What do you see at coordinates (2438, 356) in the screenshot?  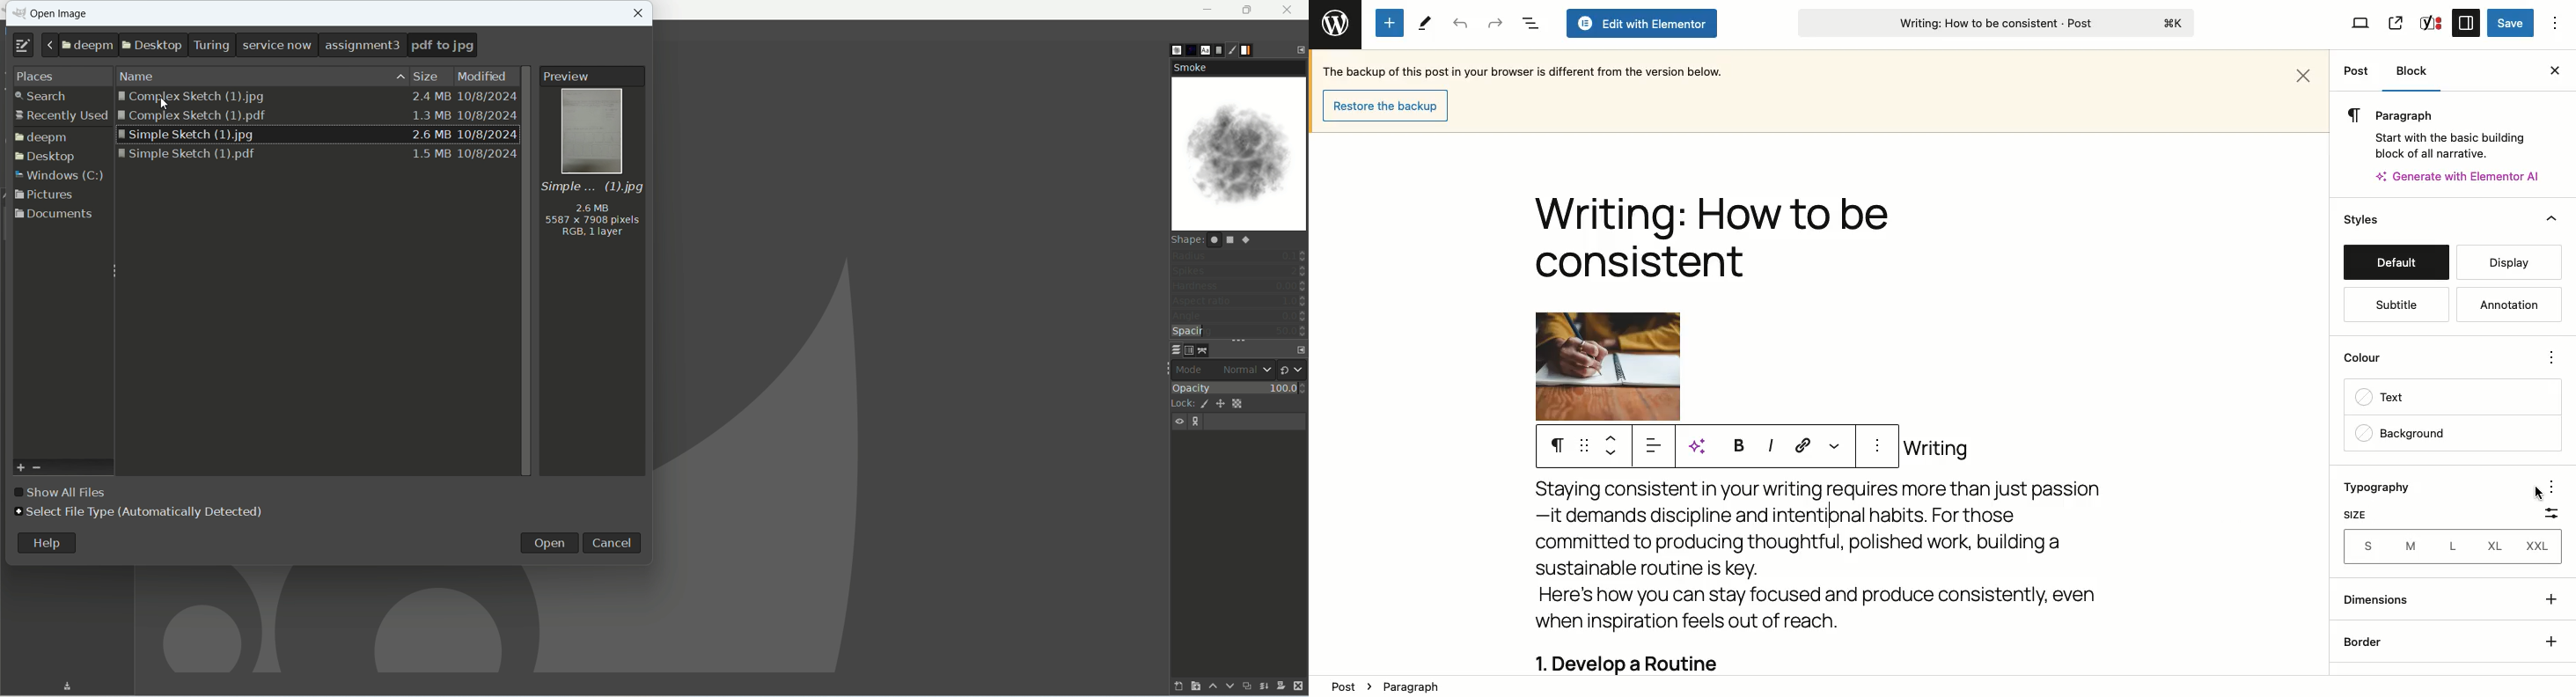 I see `Colour` at bounding box center [2438, 356].